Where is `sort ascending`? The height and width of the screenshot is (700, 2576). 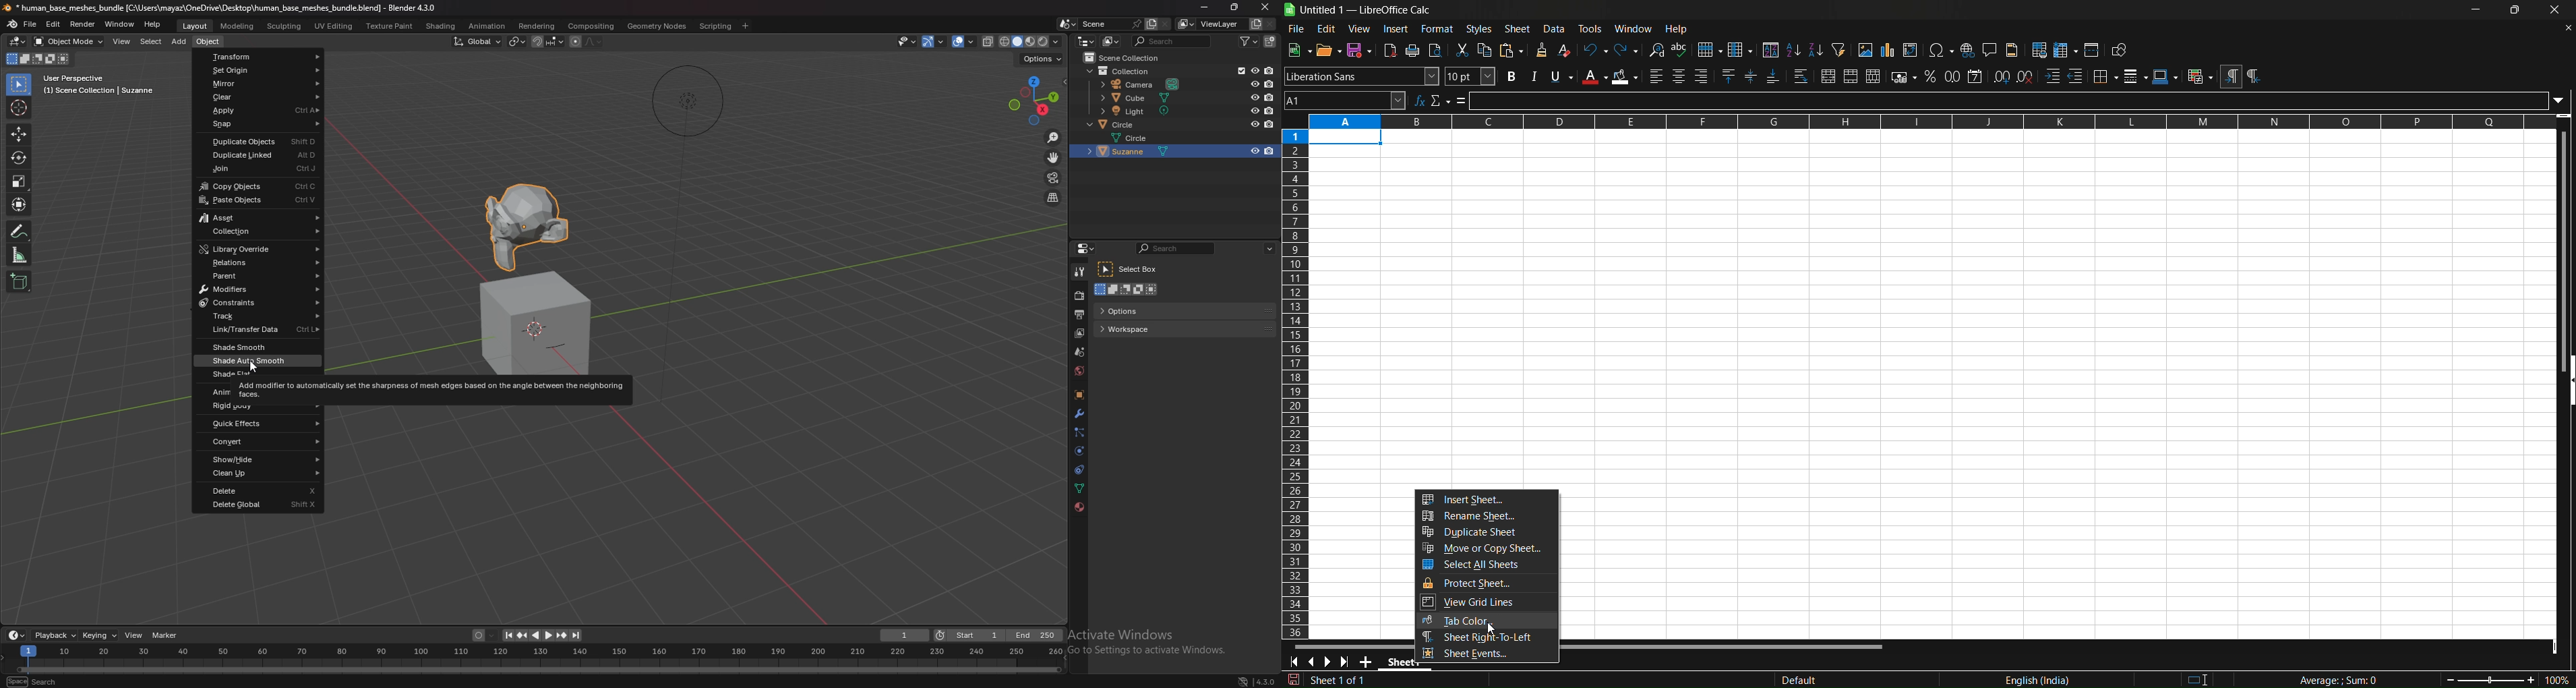
sort ascending is located at coordinates (1793, 49).